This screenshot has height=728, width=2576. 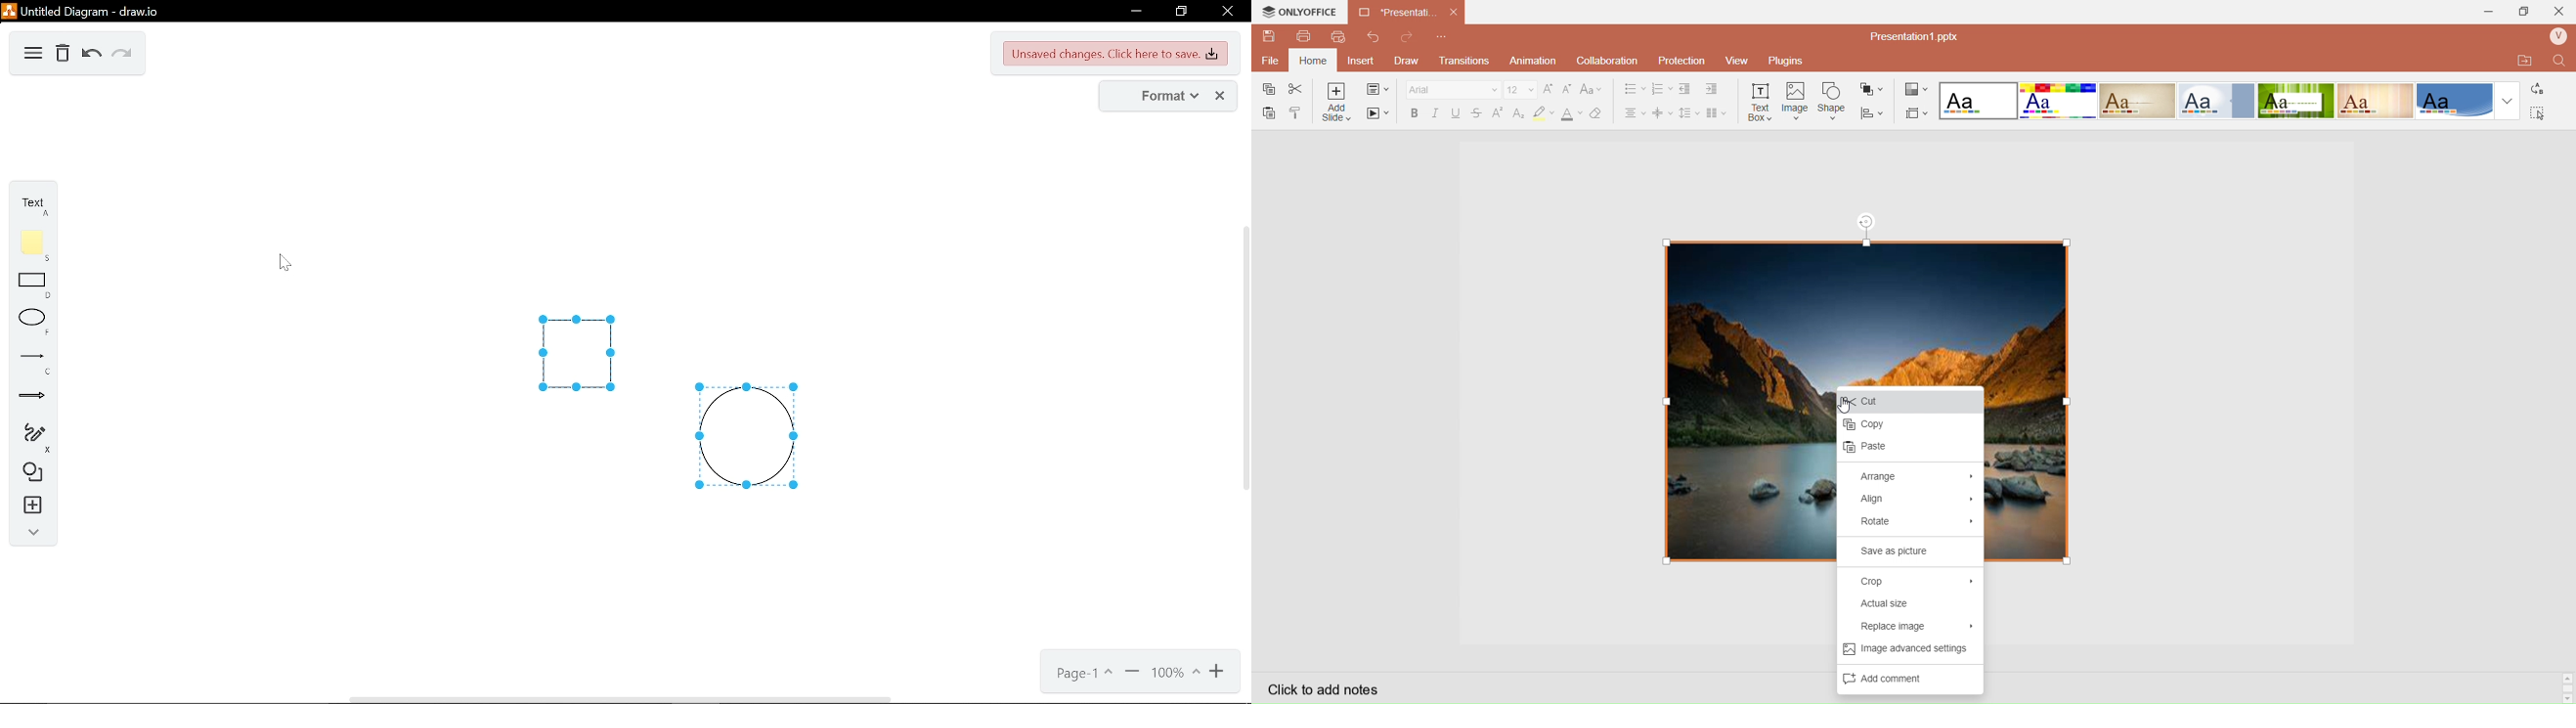 What do you see at coordinates (1304, 37) in the screenshot?
I see `Print File` at bounding box center [1304, 37].